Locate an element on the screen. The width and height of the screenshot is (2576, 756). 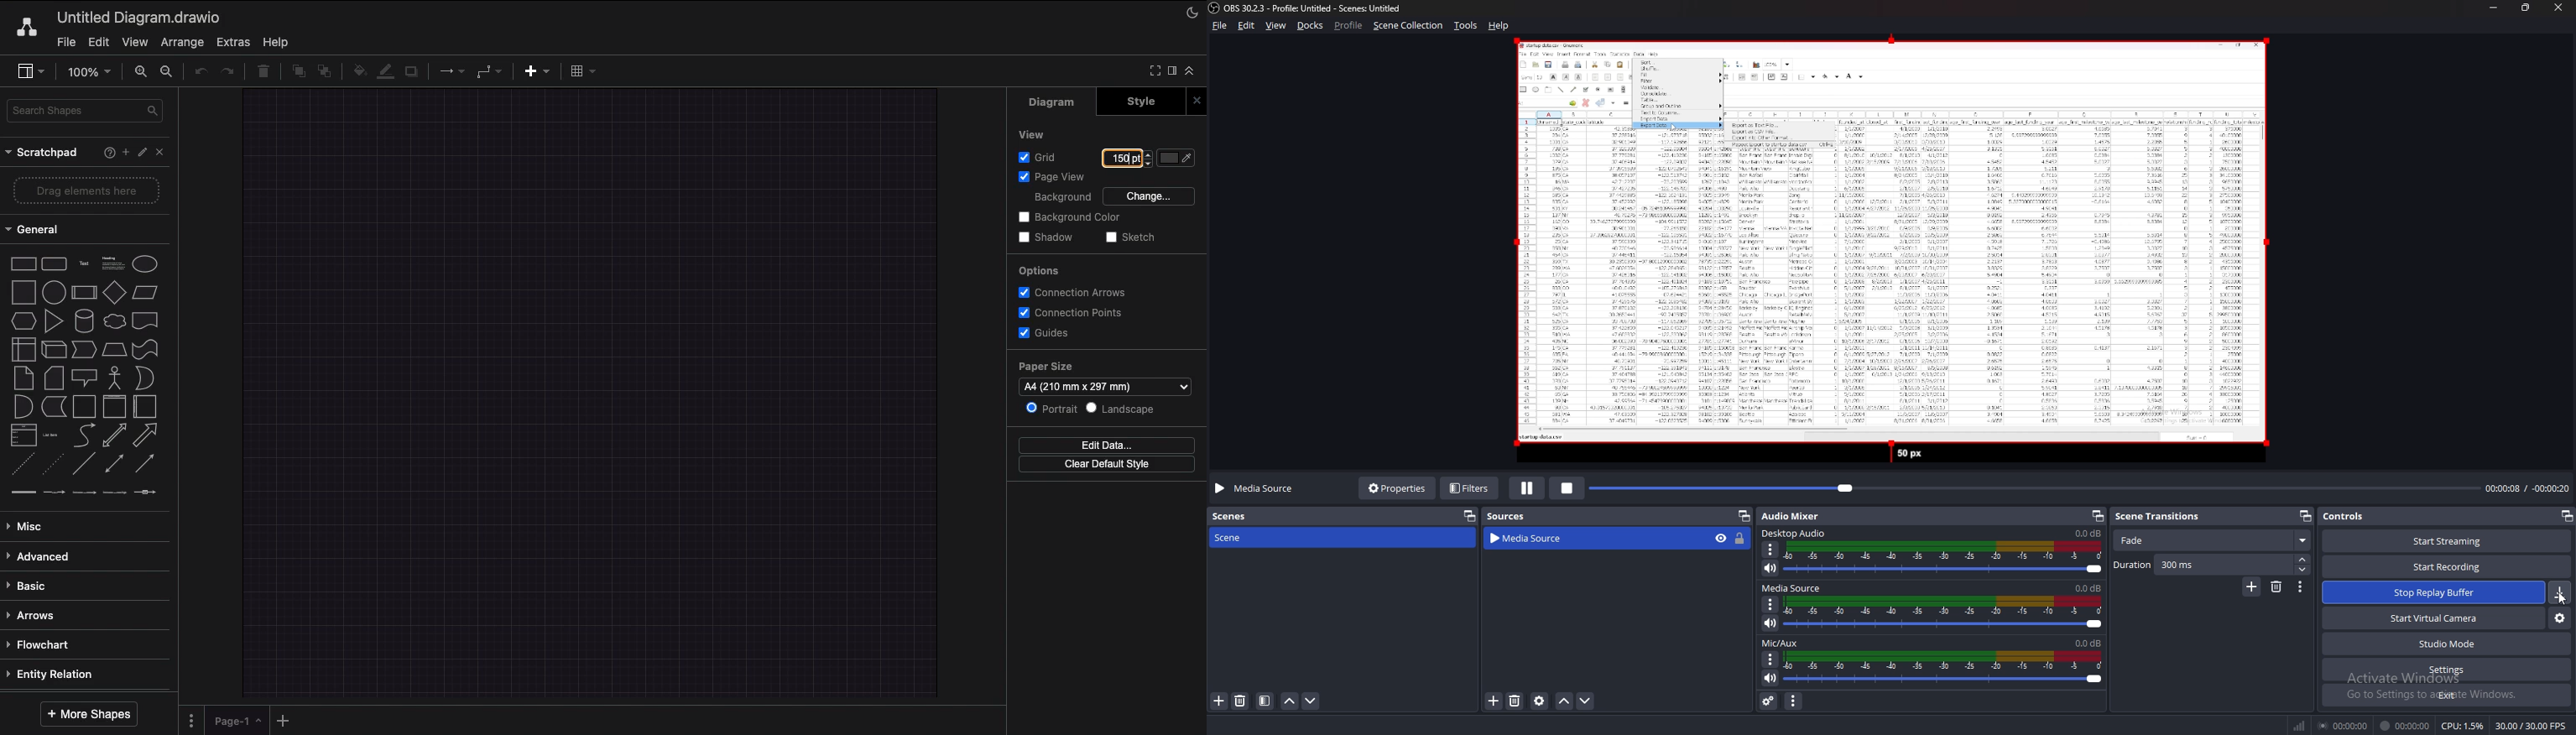
Sidebar is located at coordinates (33, 71).